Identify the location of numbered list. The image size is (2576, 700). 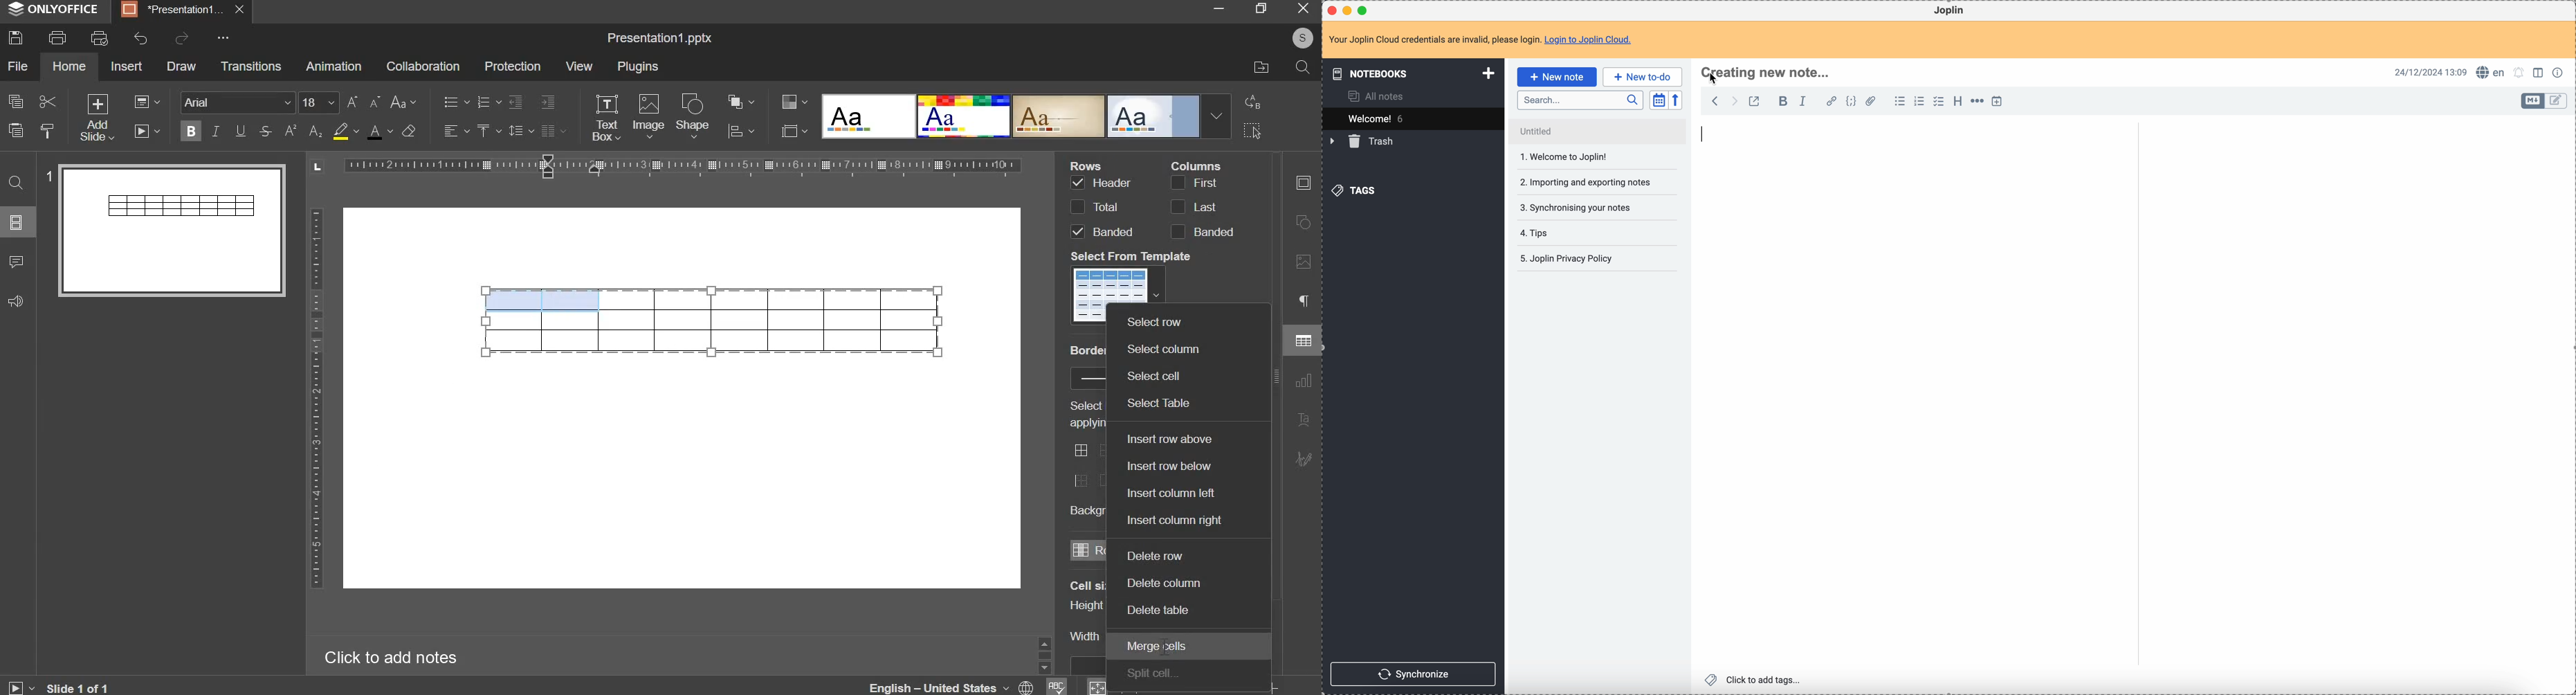
(1920, 101).